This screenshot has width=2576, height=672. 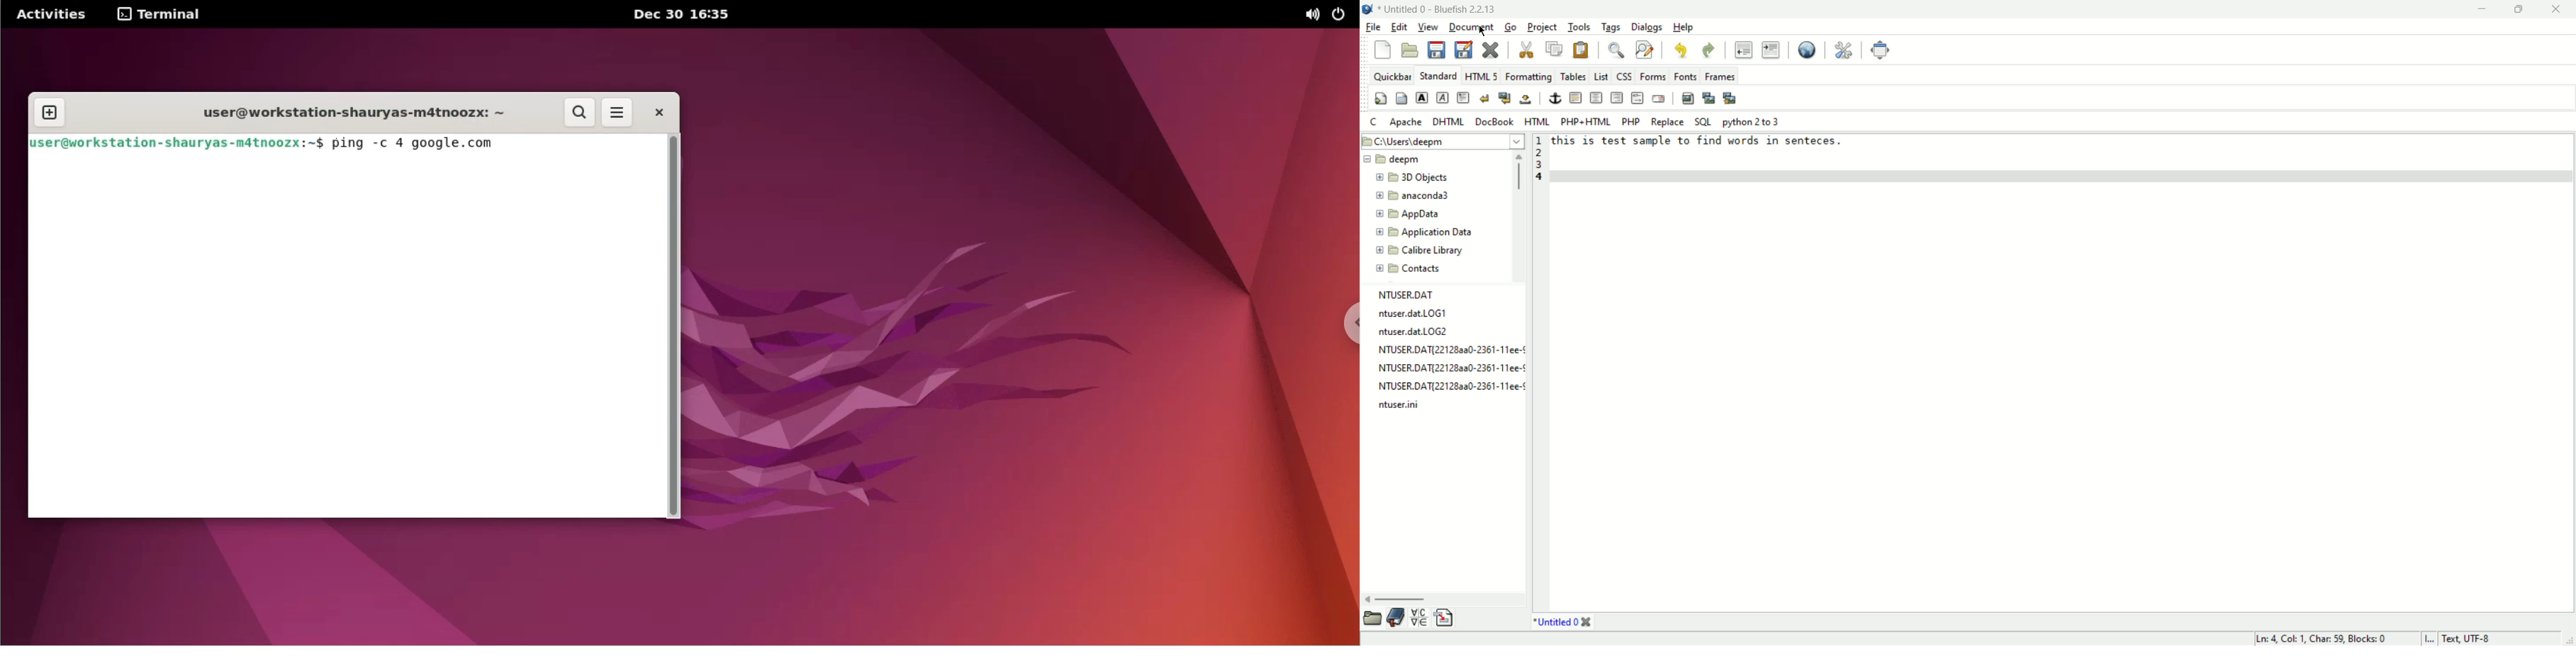 I want to click on PHP, so click(x=1630, y=121).